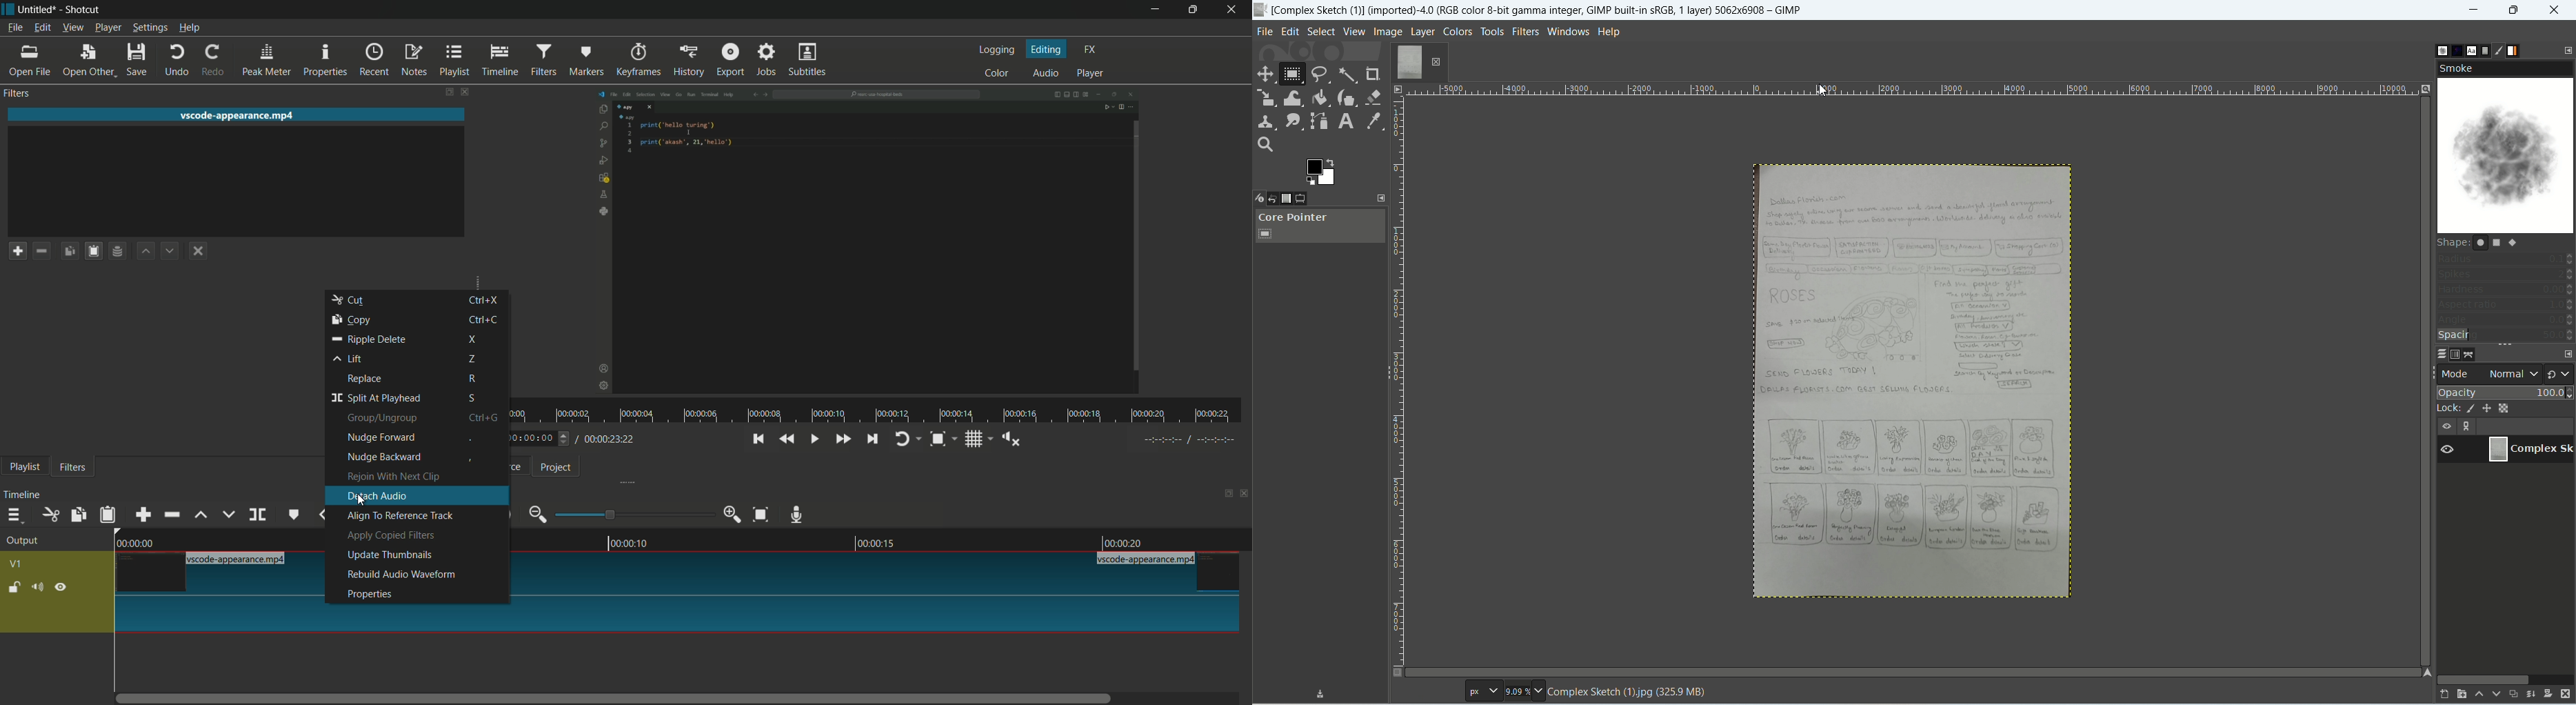  Describe the element at coordinates (883, 604) in the screenshot. I see `video in timeline` at that location.